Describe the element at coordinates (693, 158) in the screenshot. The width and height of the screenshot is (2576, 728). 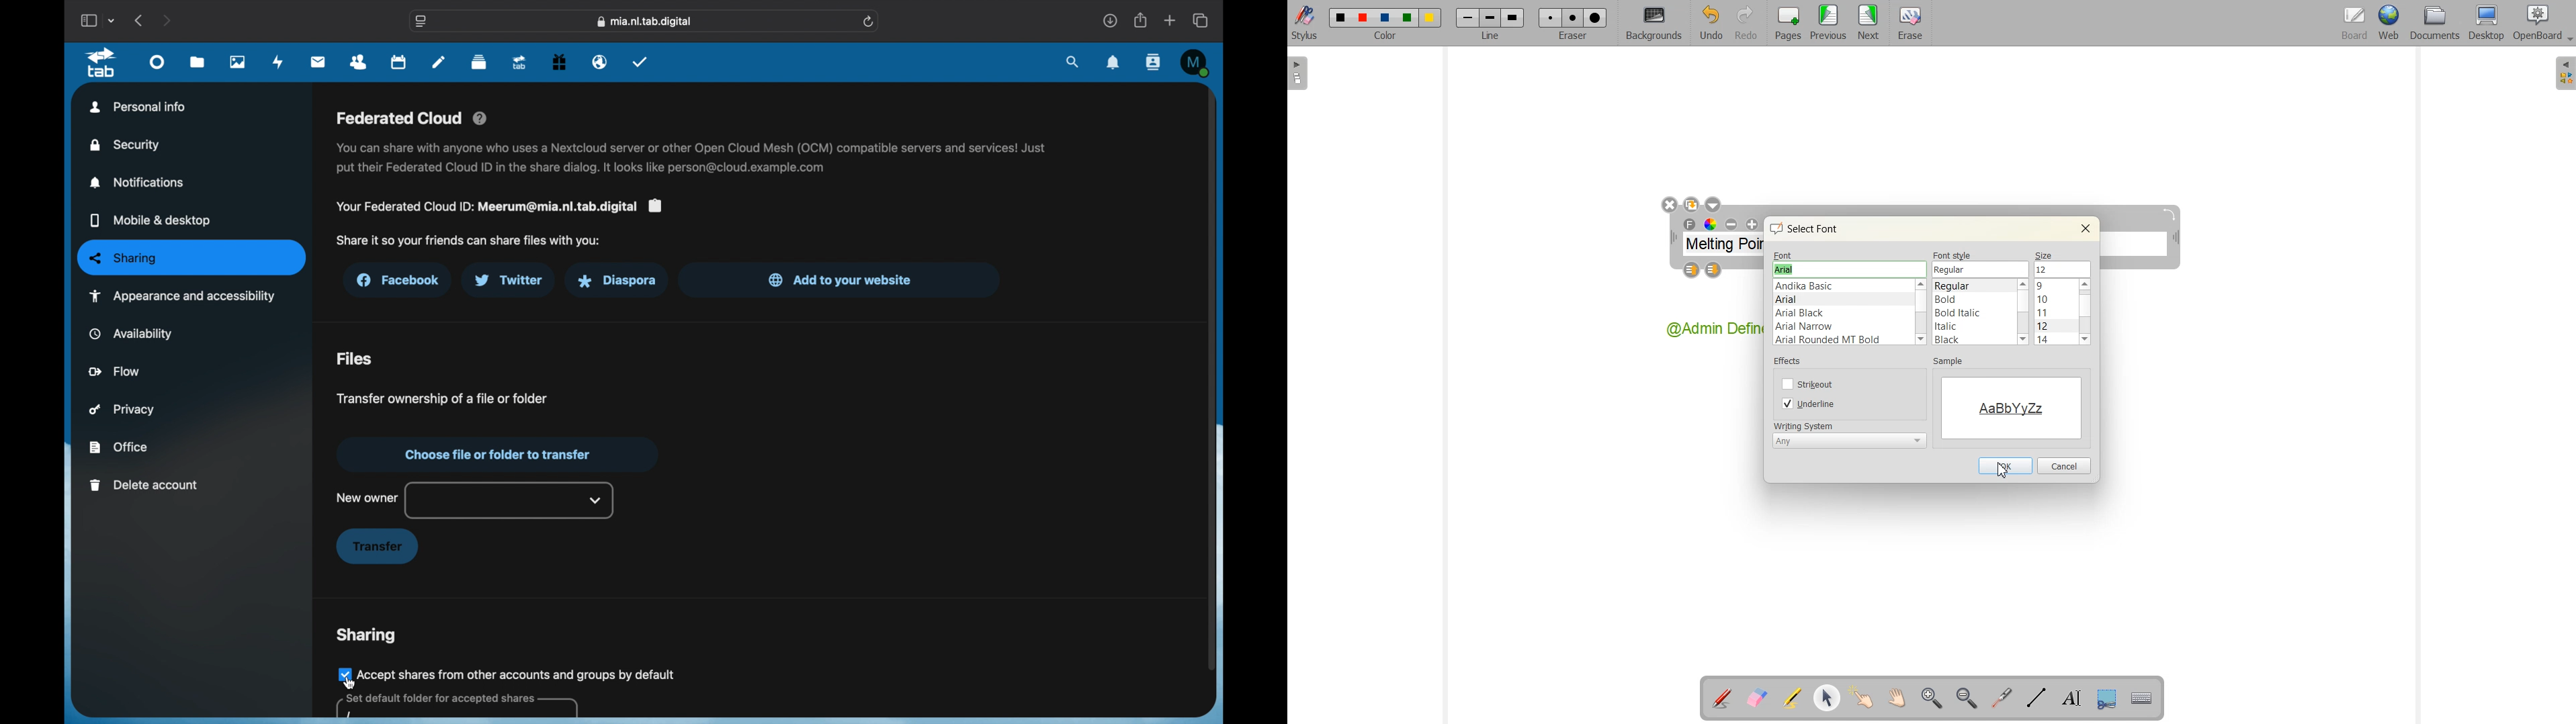
I see `info` at that location.